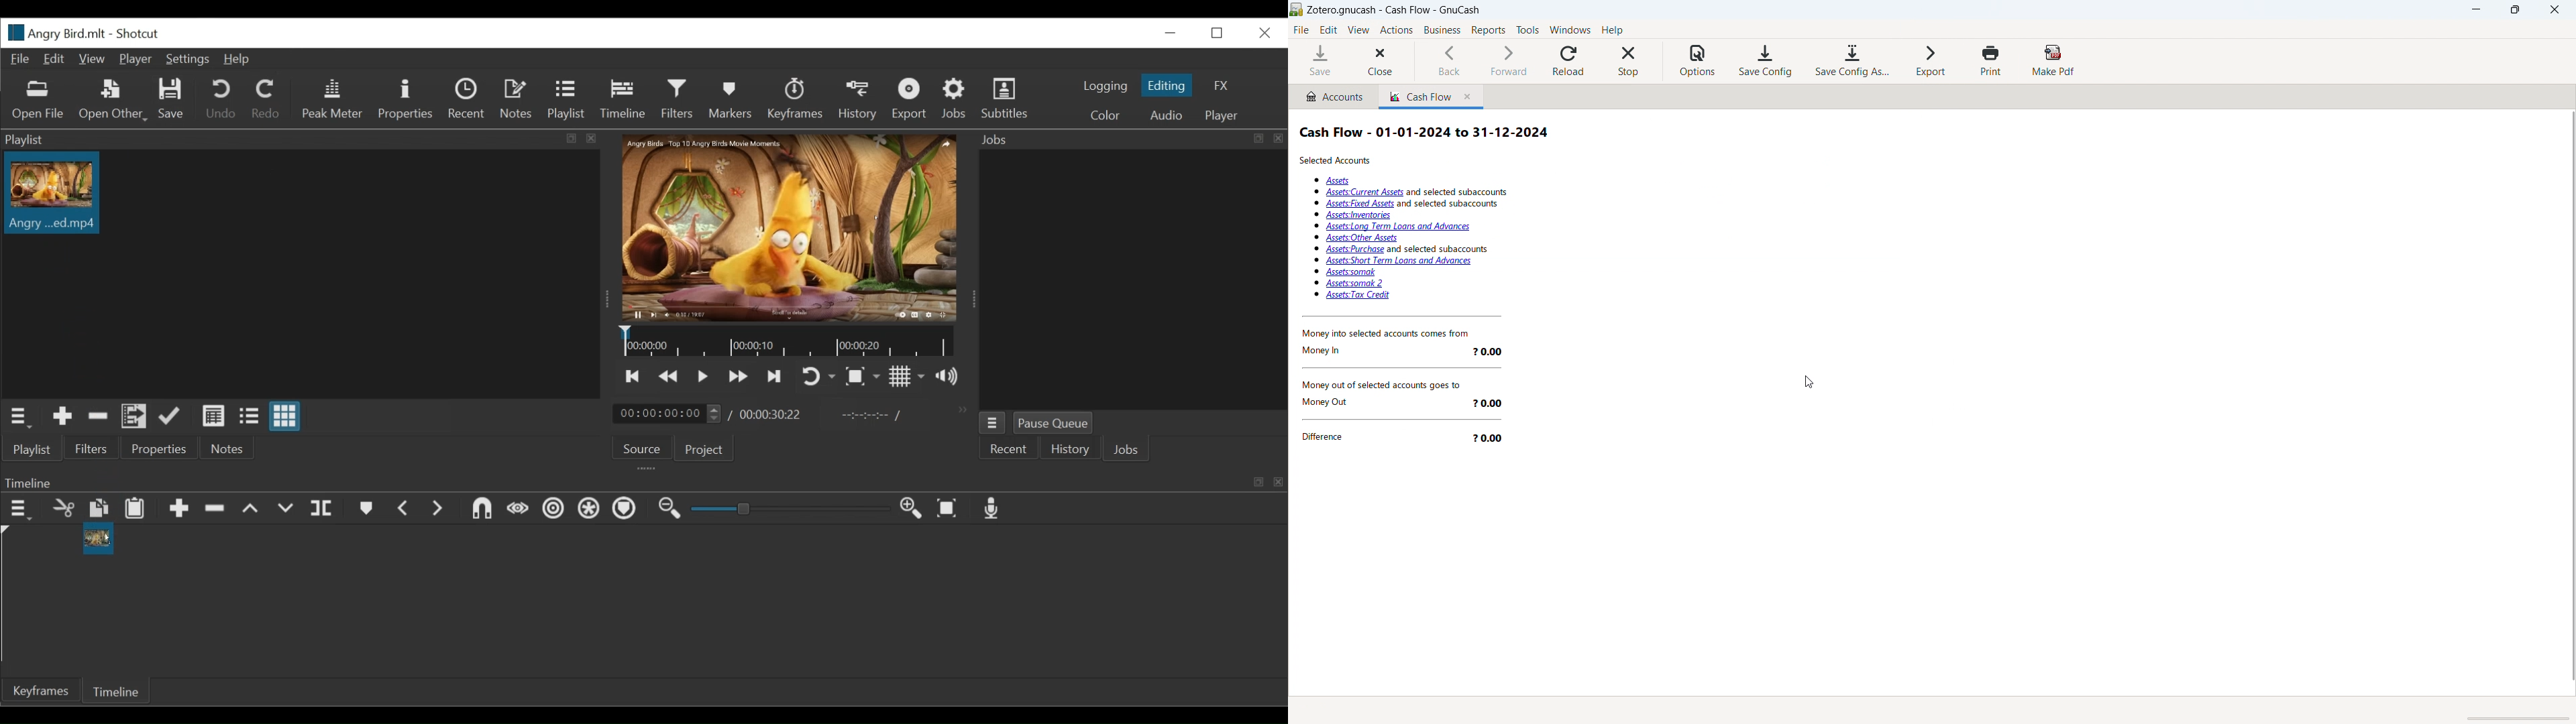 Image resolution: width=2576 pixels, height=728 pixels. What do you see at coordinates (1409, 440) in the screenshot?
I see `Difference 20.00` at bounding box center [1409, 440].